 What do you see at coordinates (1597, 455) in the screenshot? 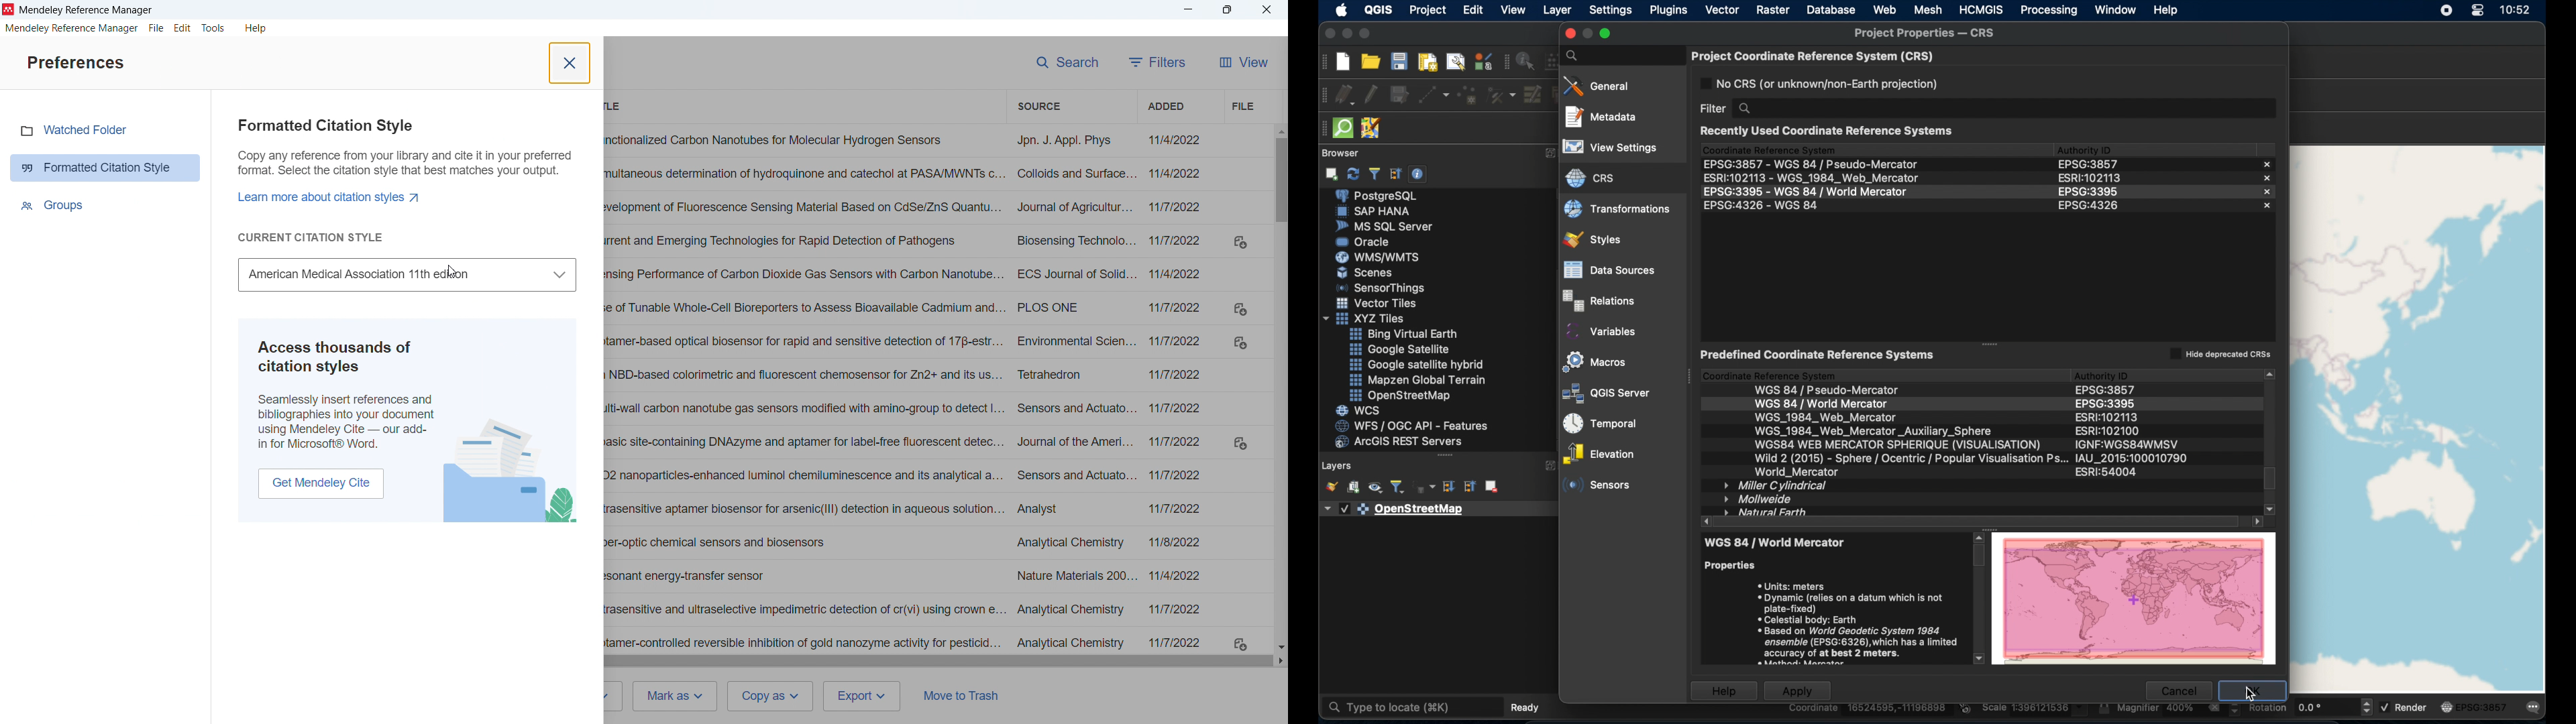
I see `elevation` at bounding box center [1597, 455].